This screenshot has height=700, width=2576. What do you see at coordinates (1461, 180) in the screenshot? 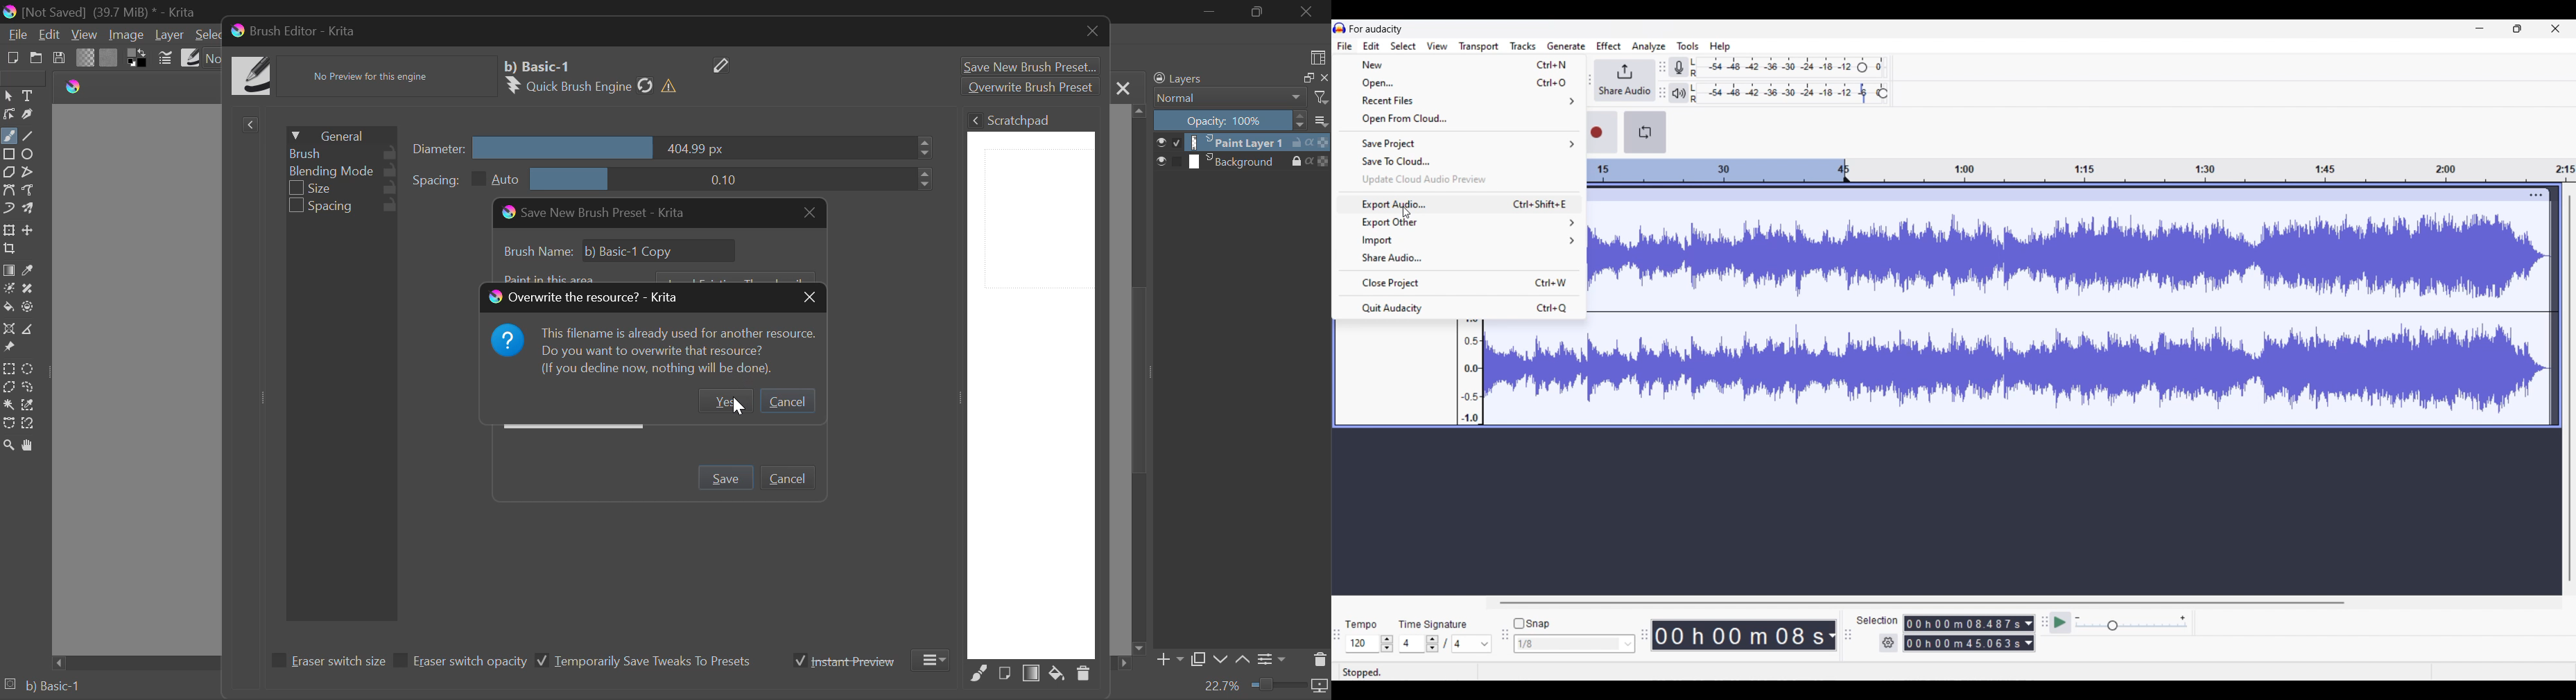
I see `Update cloud audio preview` at bounding box center [1461, 180].